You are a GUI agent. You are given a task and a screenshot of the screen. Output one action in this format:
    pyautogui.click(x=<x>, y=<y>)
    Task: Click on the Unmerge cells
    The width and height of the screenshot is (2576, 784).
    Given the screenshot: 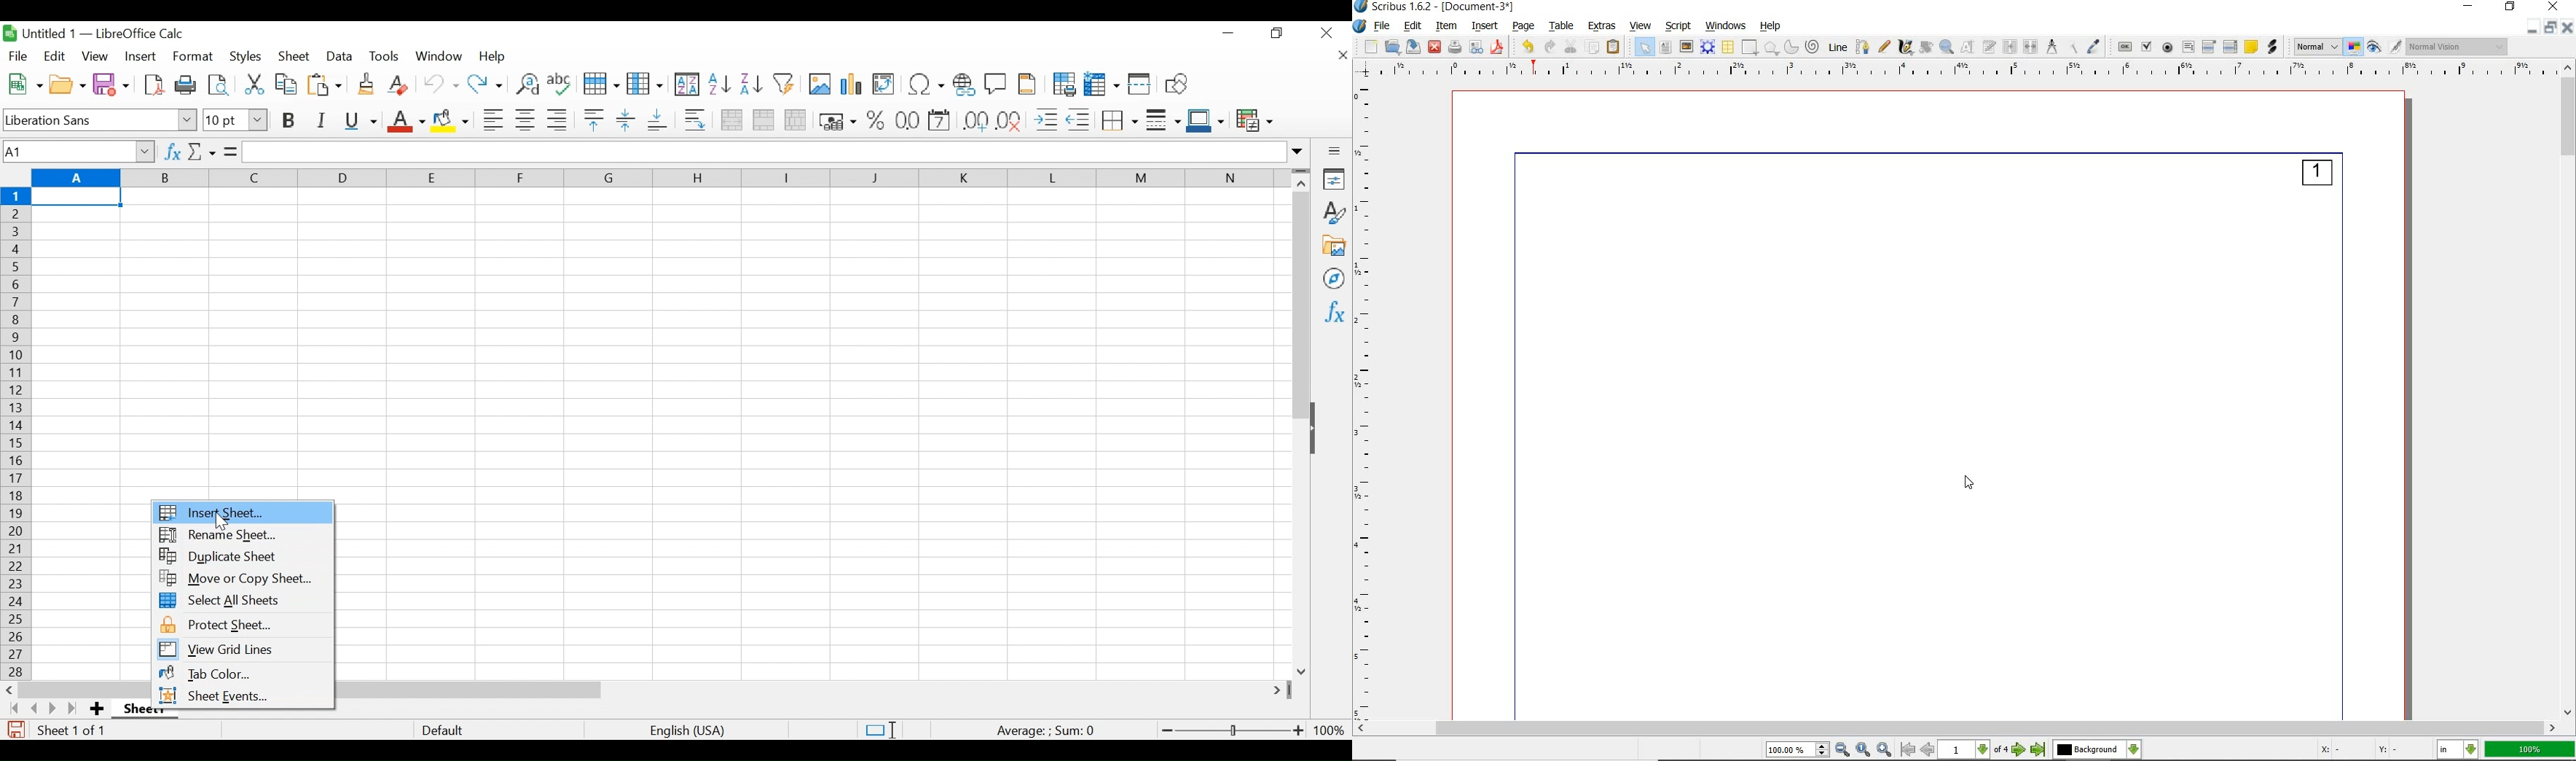 What is the action you would take?
    pyautogui.click(x=796, y=120)
    